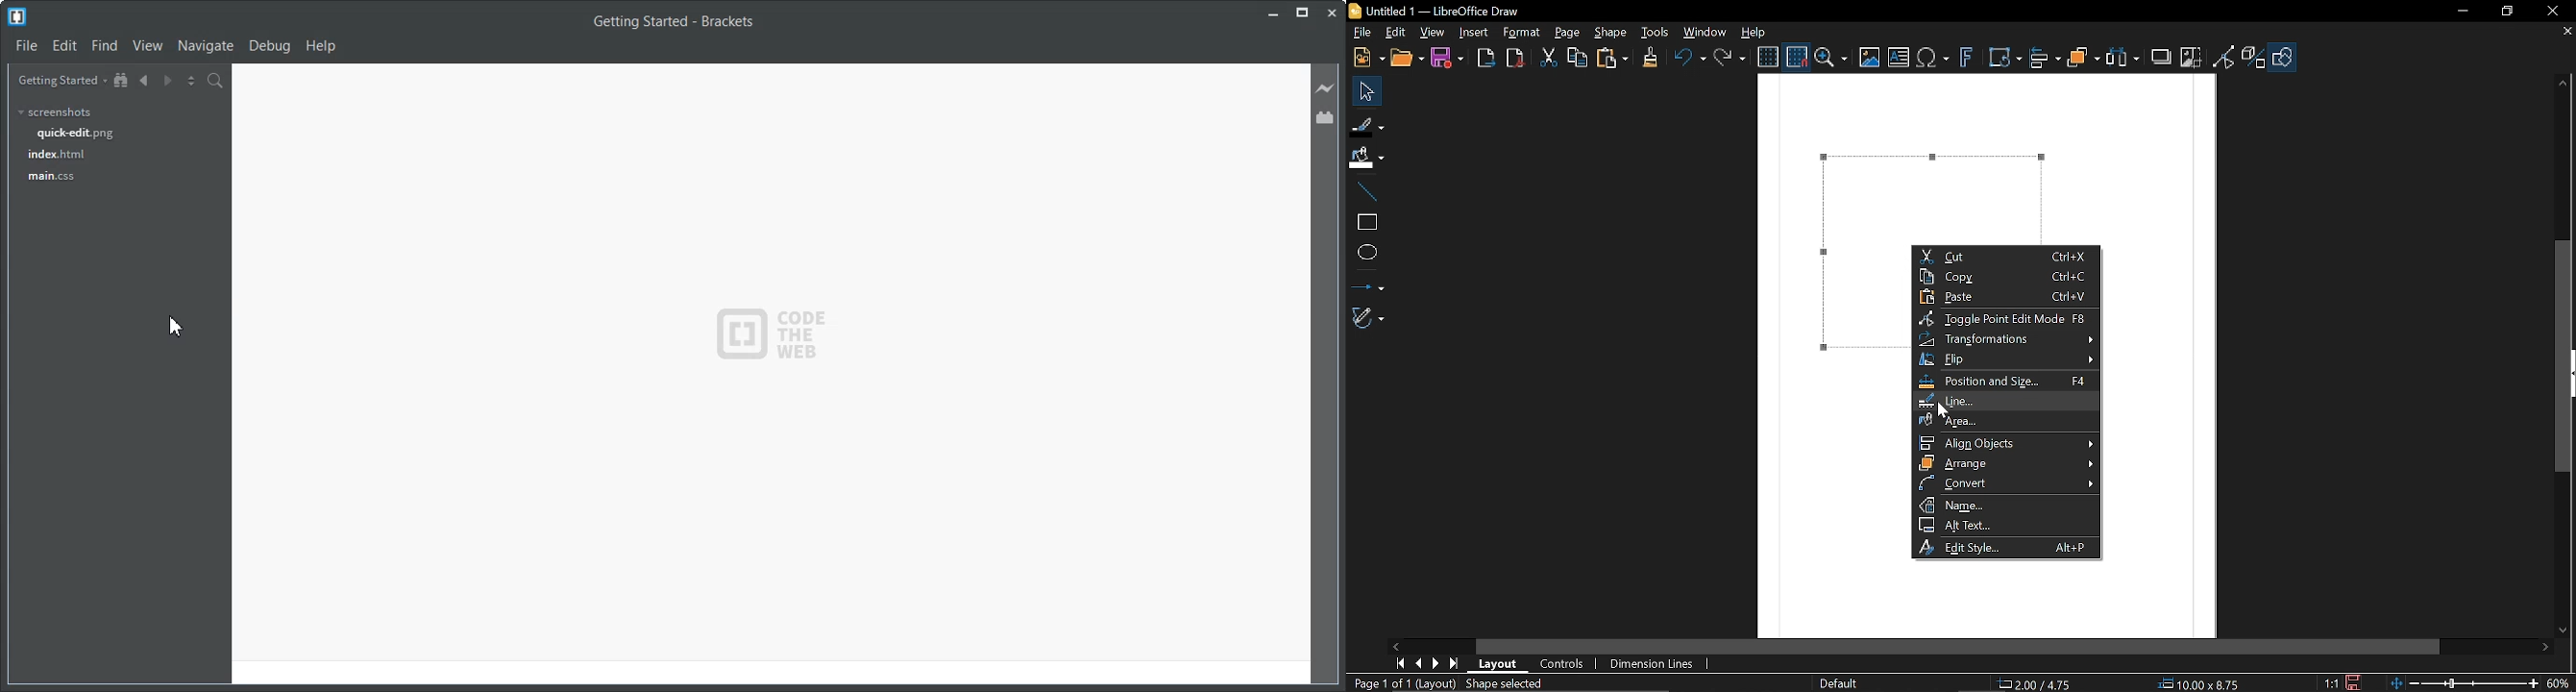 Image resolution: width=2576 pixels, height=700 pixels. Describe the element at coordinates (1831, 58) in the screenshot. I see `Zoom` at that location.